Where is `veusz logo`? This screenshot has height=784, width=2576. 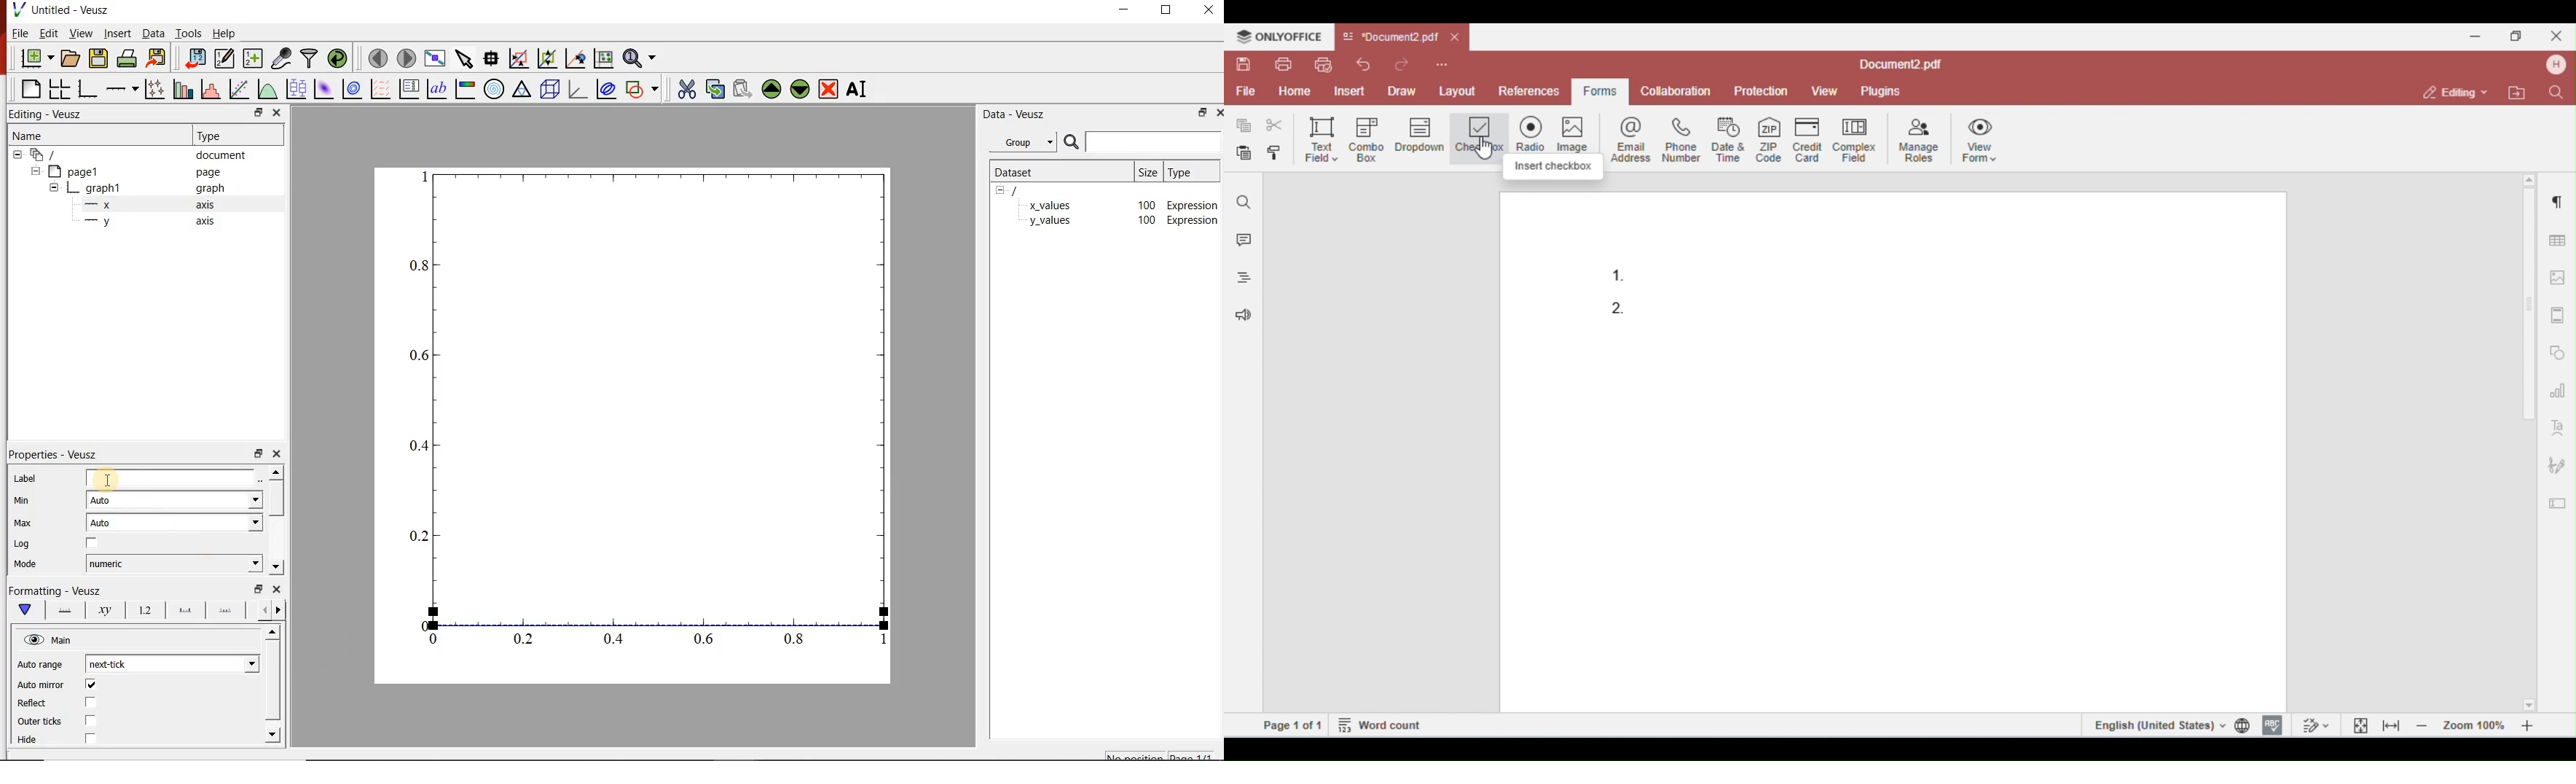 veusz logo is located at coordinates (14, 9).